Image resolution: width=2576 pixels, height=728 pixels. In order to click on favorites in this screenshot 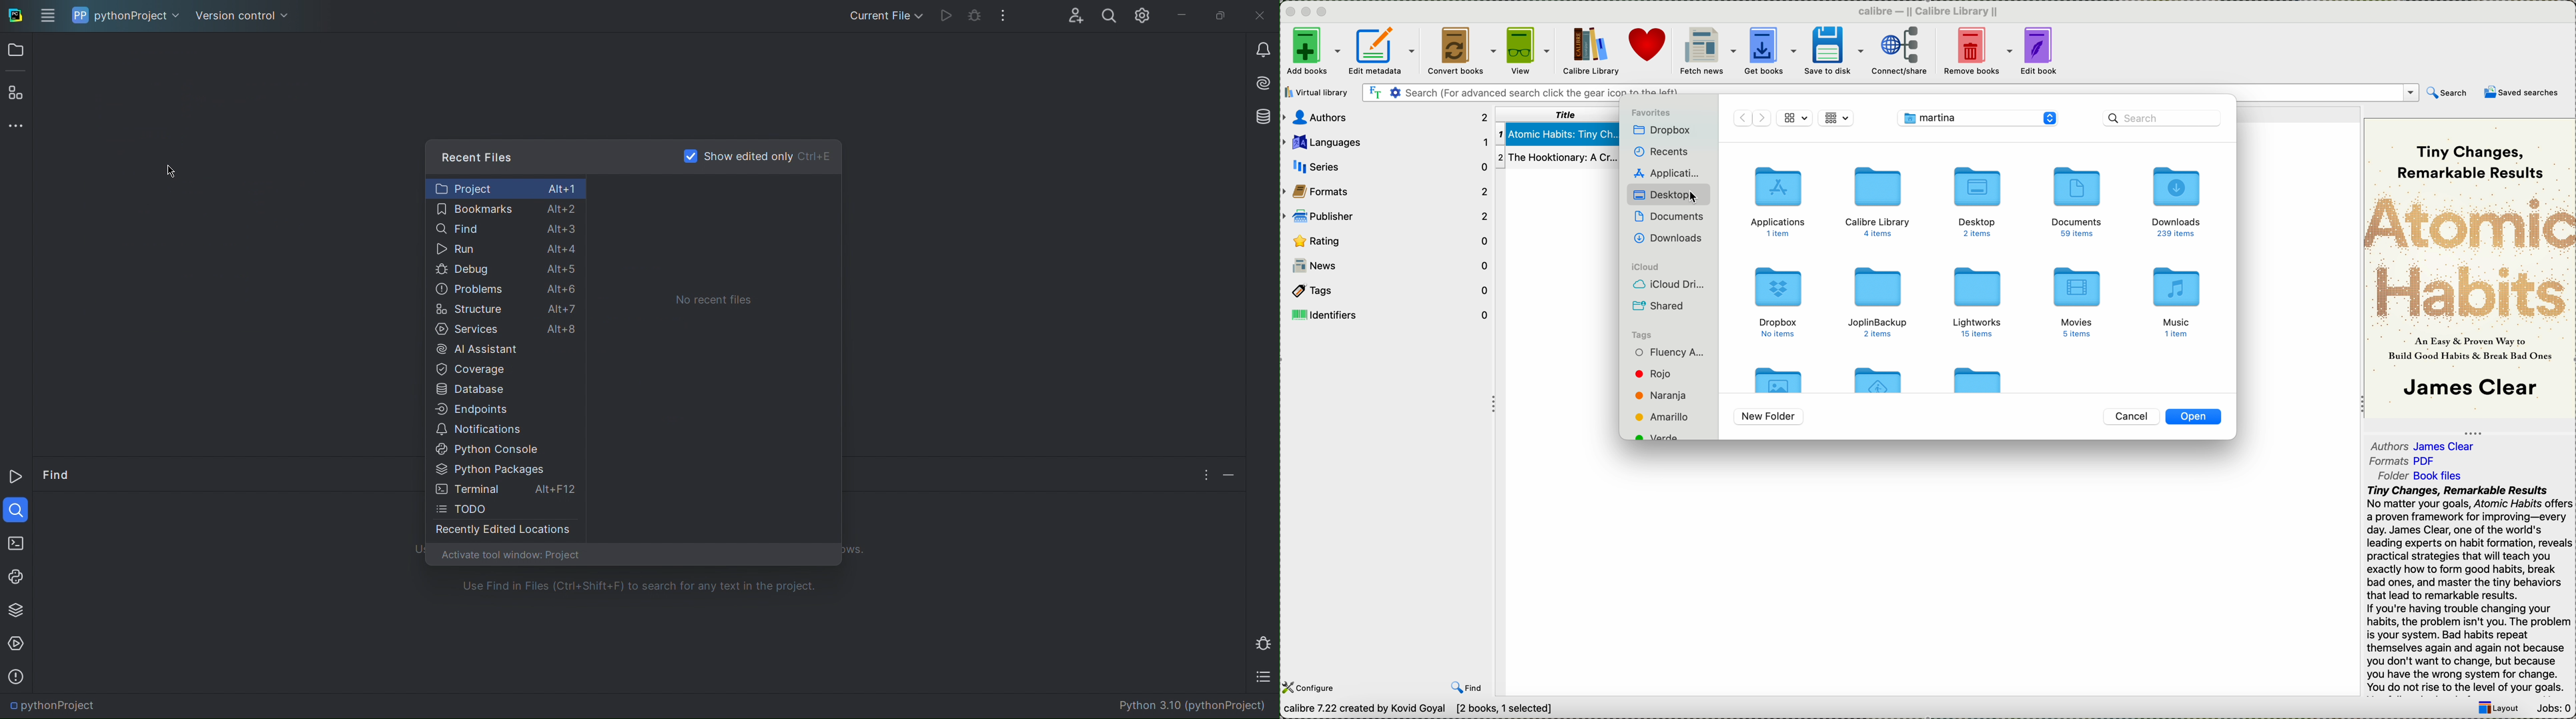, I will do `click(1651, 113)`.